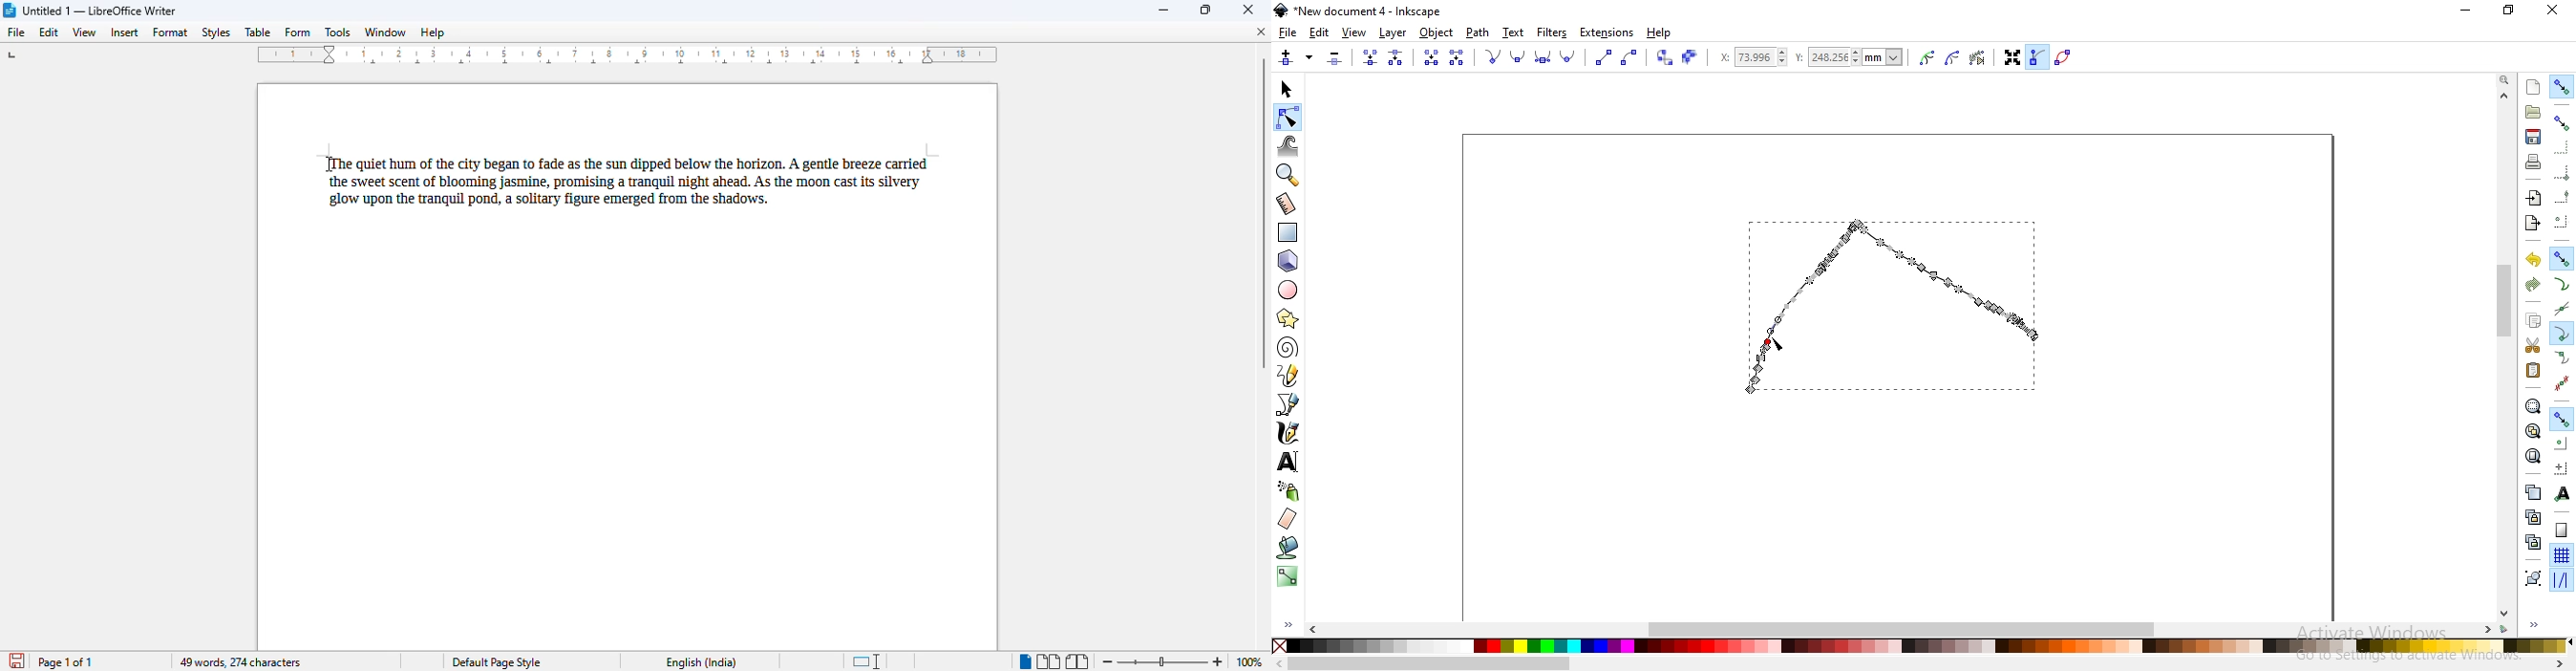  Describe the element at coordinates (1286, 58) in the screenshot. I see `insert new nodes into selected segments` at that location.